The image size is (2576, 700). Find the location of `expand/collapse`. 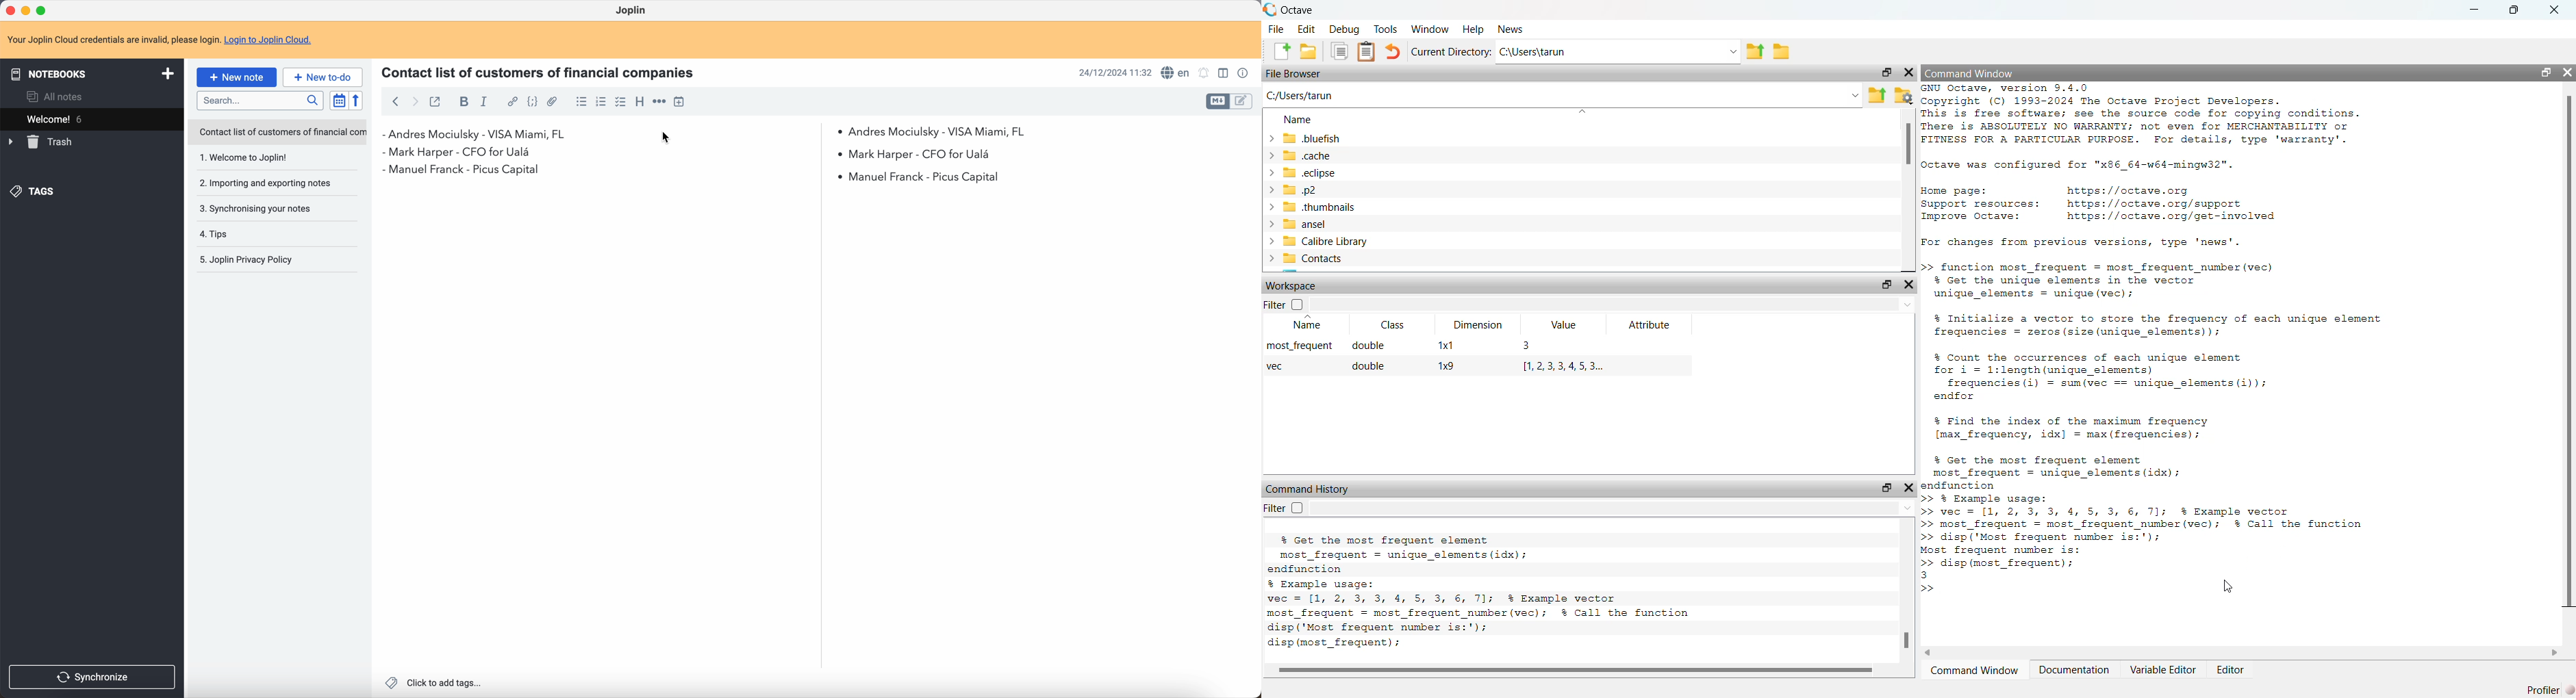

expand/collapse is located at coordinates (1270, 200).